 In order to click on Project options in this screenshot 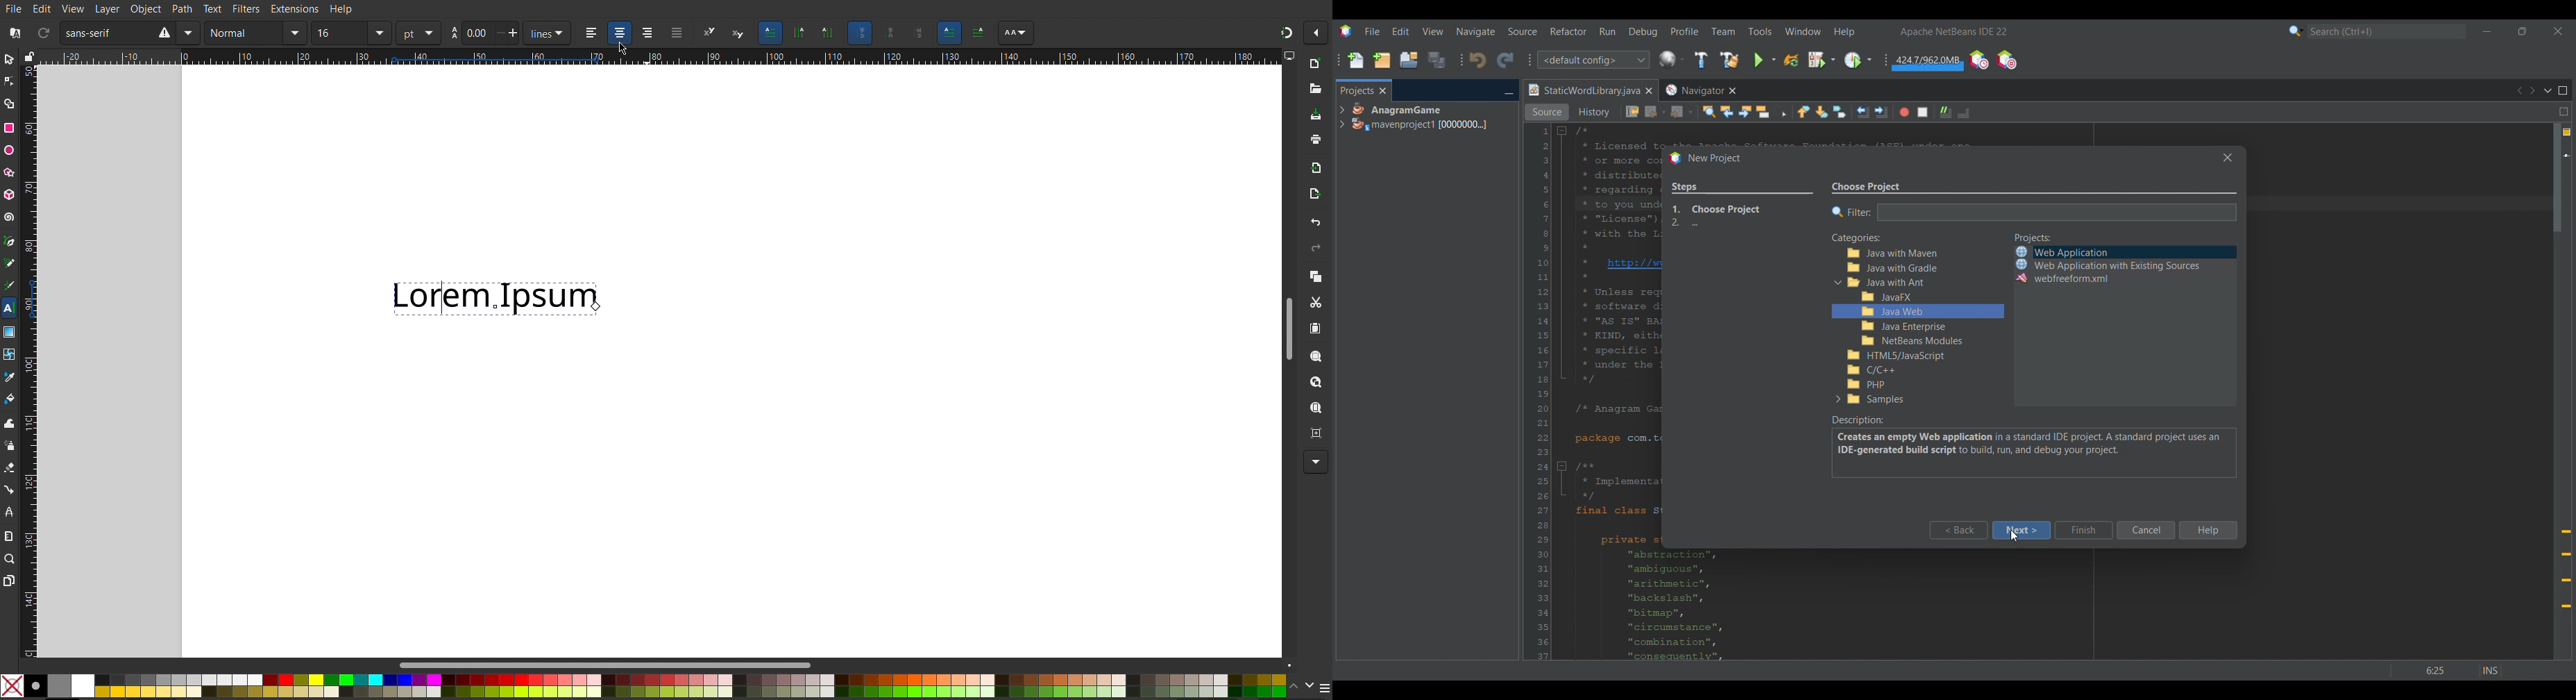, I will do `click(1421, 117)`.